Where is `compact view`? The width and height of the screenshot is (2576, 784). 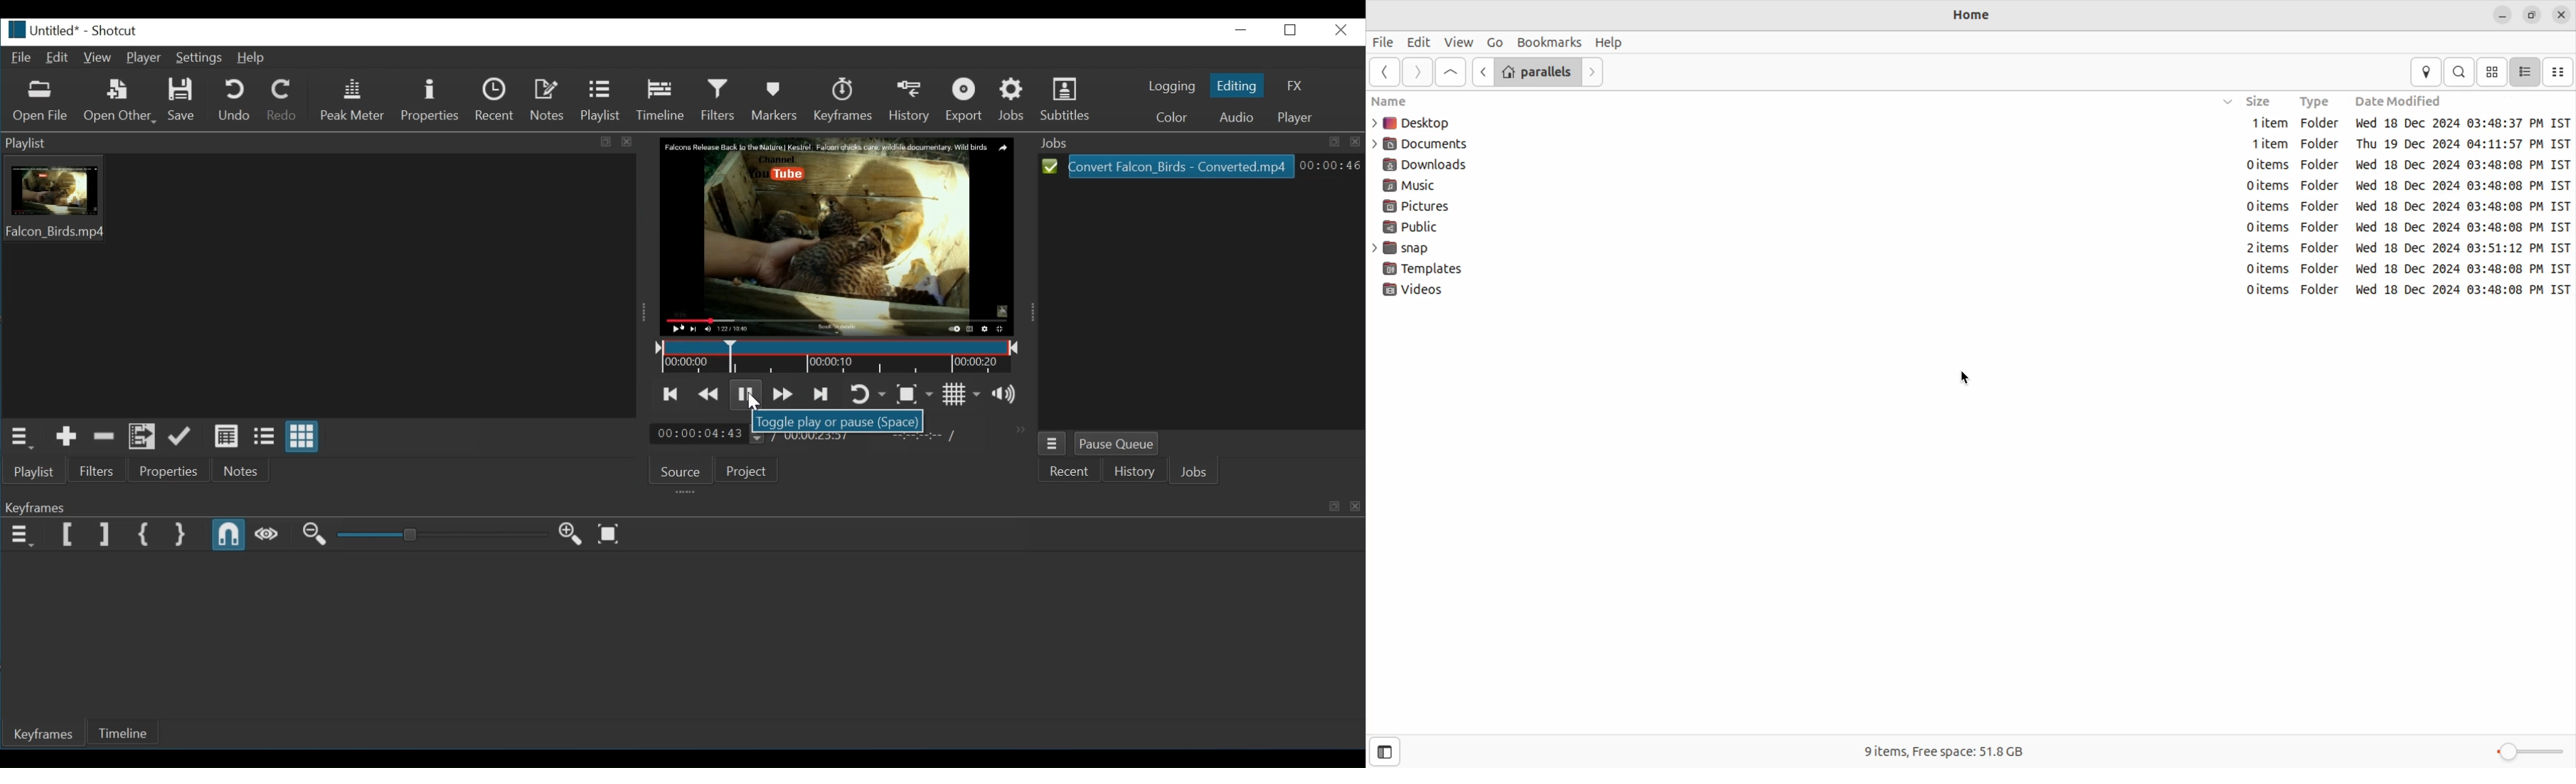 compact view is located at coordinates (2561, 71).